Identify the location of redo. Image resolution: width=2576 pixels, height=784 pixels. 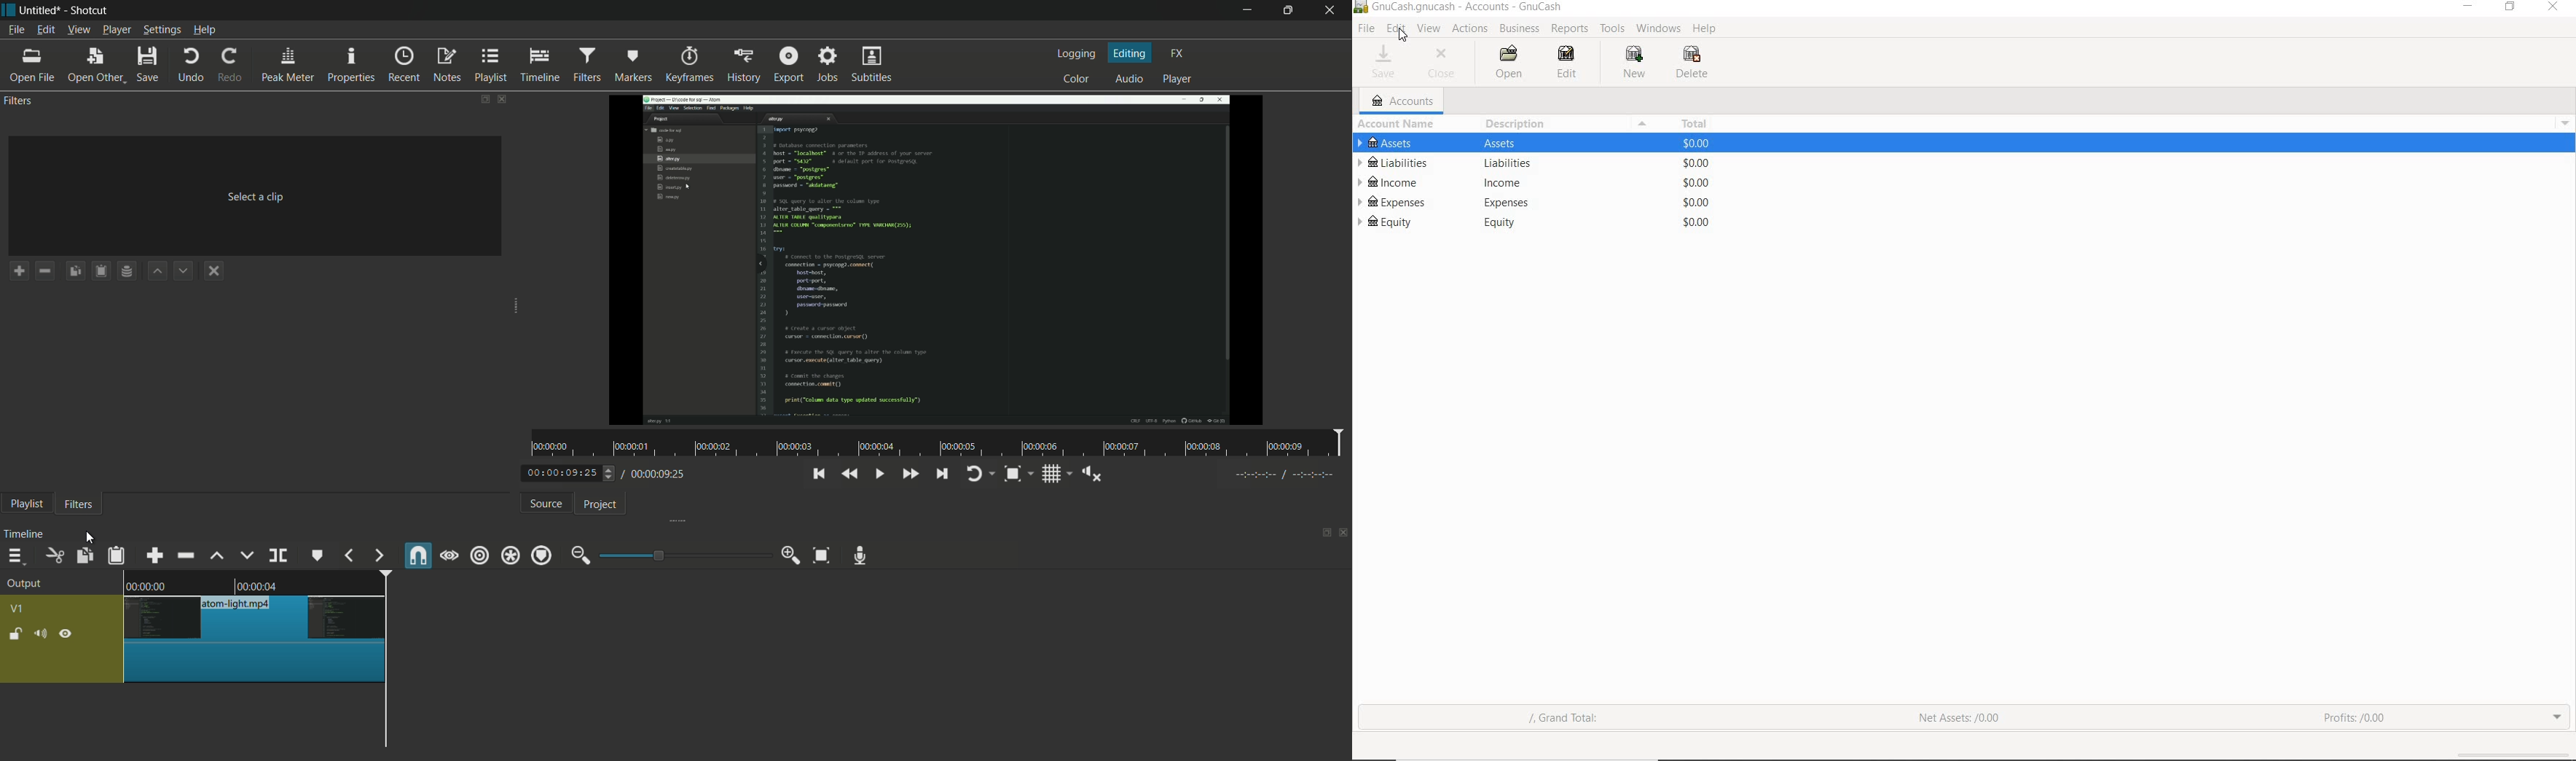
(233, 66).